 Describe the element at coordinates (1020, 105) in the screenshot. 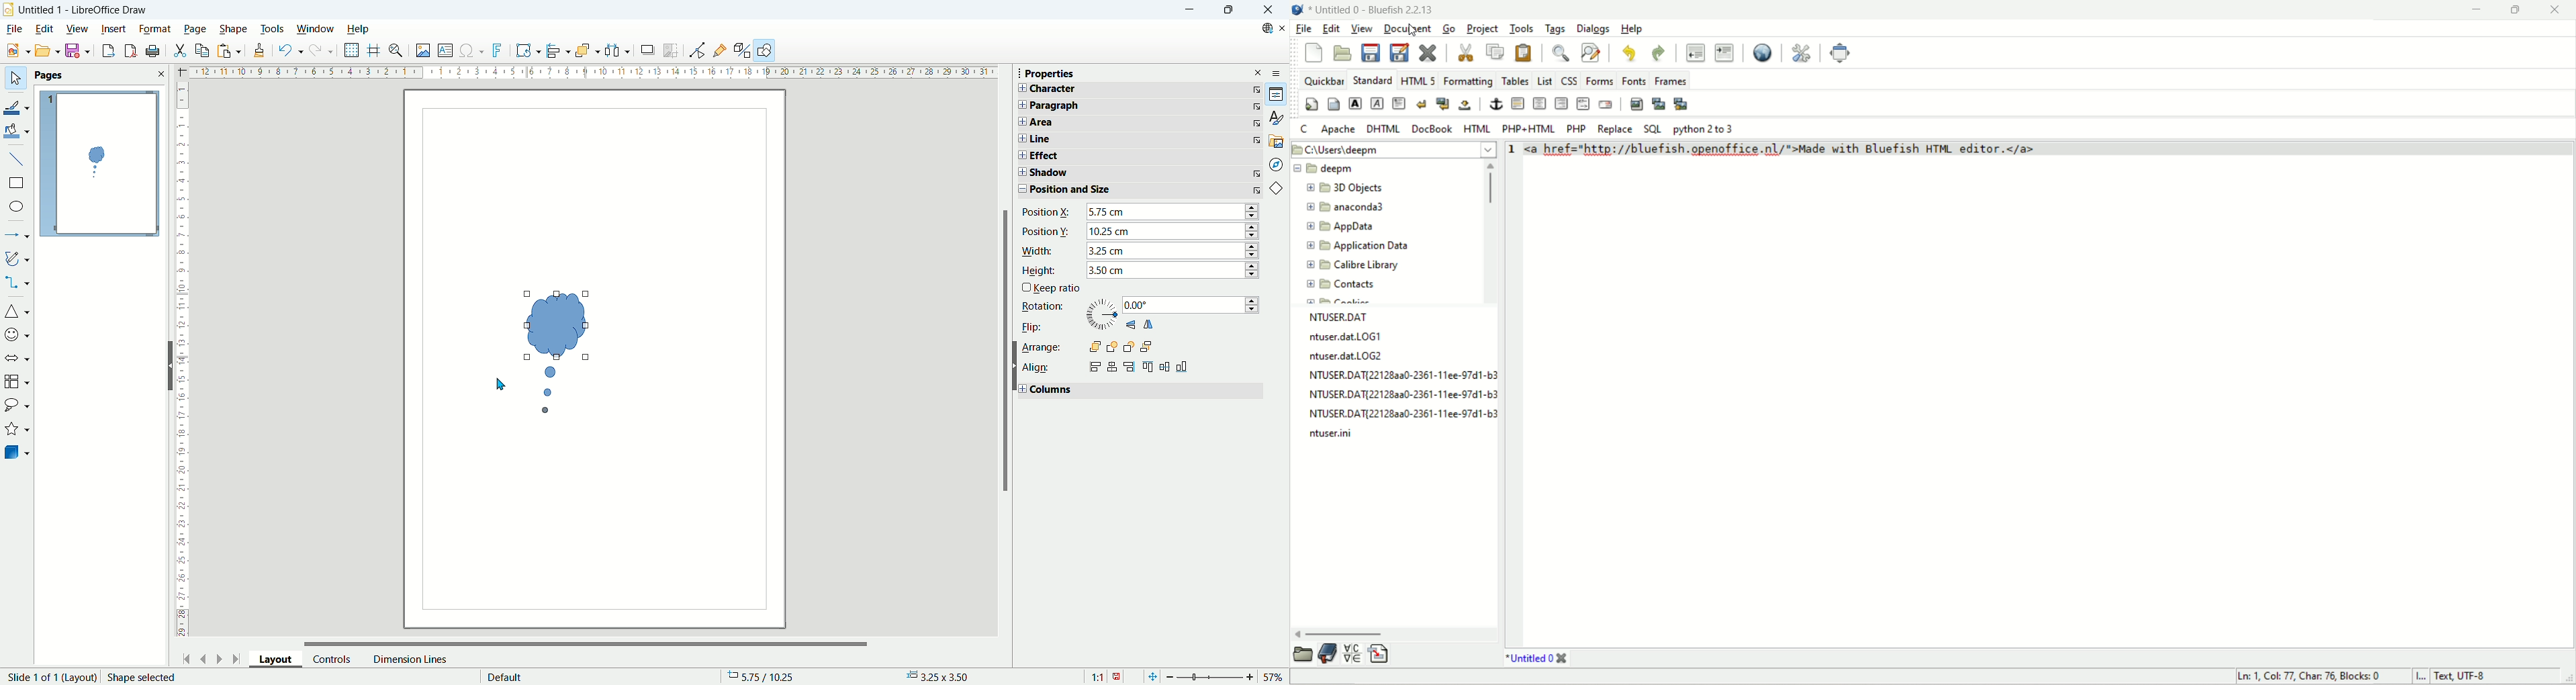

I see `Expand` at that location.